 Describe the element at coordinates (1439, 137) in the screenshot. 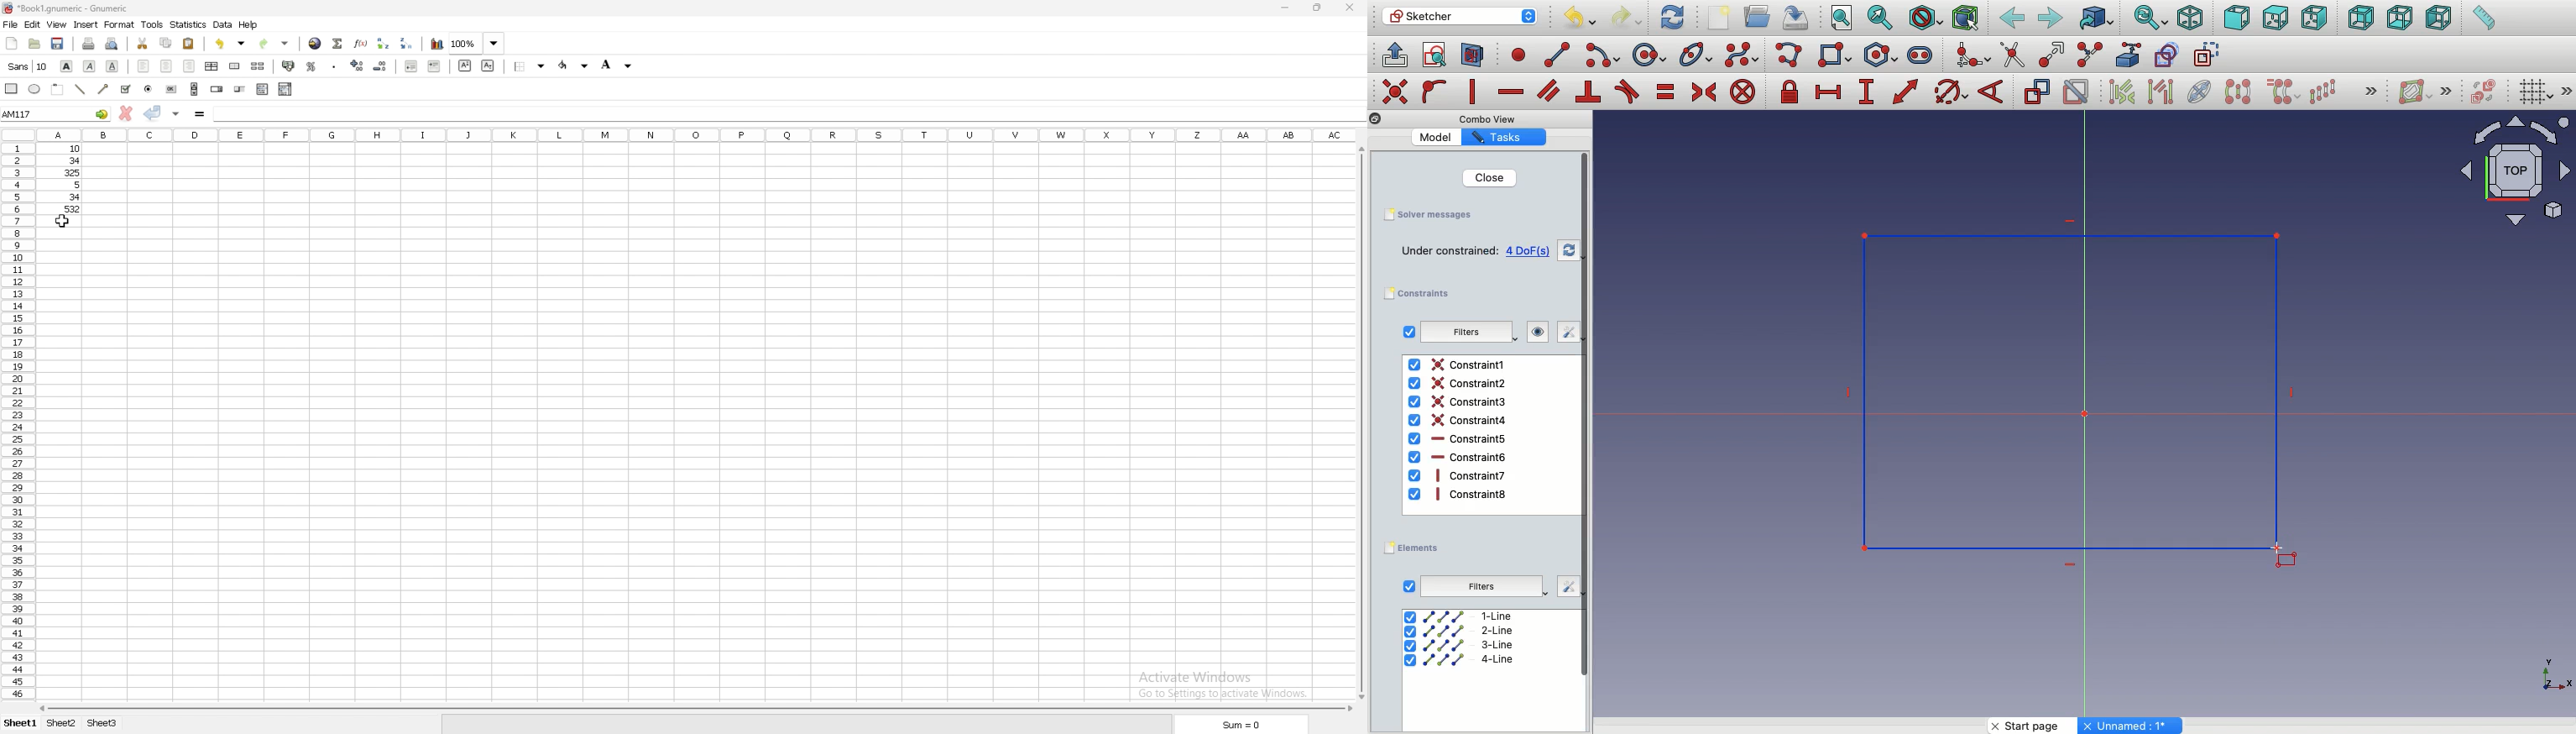

I see `Model` at that location.